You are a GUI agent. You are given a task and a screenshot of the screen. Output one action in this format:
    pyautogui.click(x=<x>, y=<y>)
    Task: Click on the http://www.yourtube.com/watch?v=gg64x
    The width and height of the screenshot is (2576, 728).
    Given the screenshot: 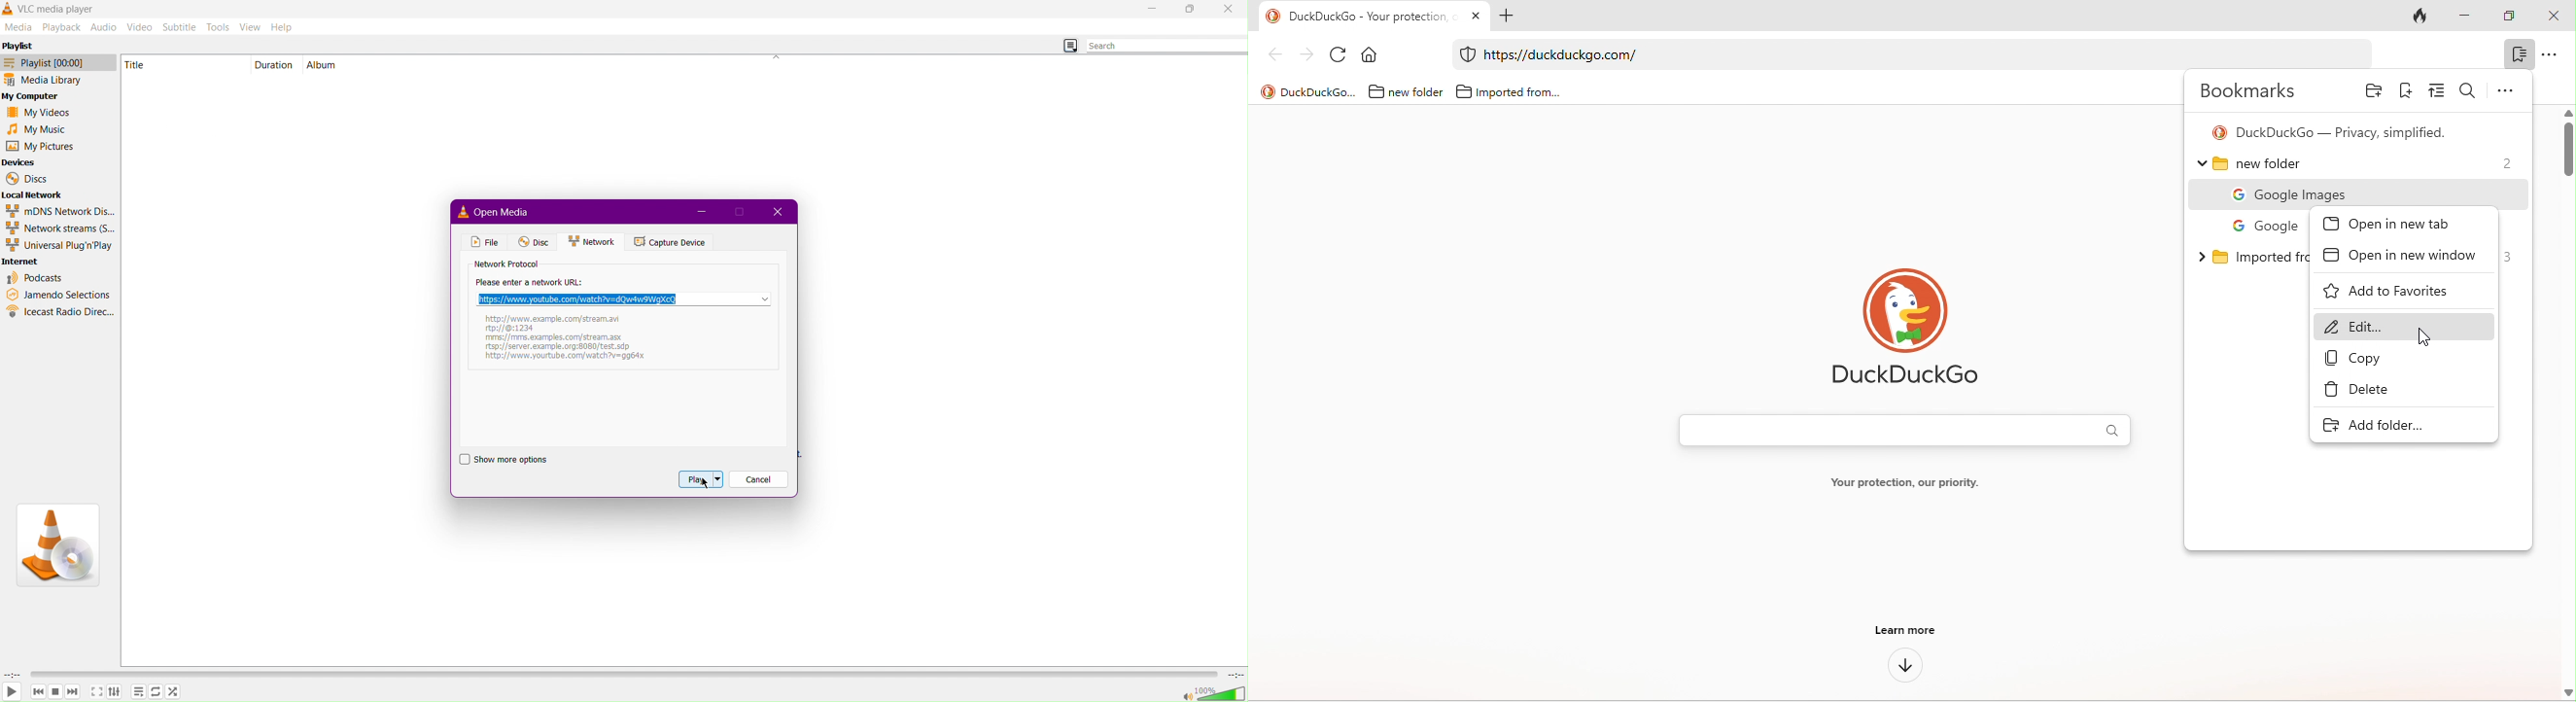 What is the action you would take?
    pyautogui.click(x=565, y=349)
    